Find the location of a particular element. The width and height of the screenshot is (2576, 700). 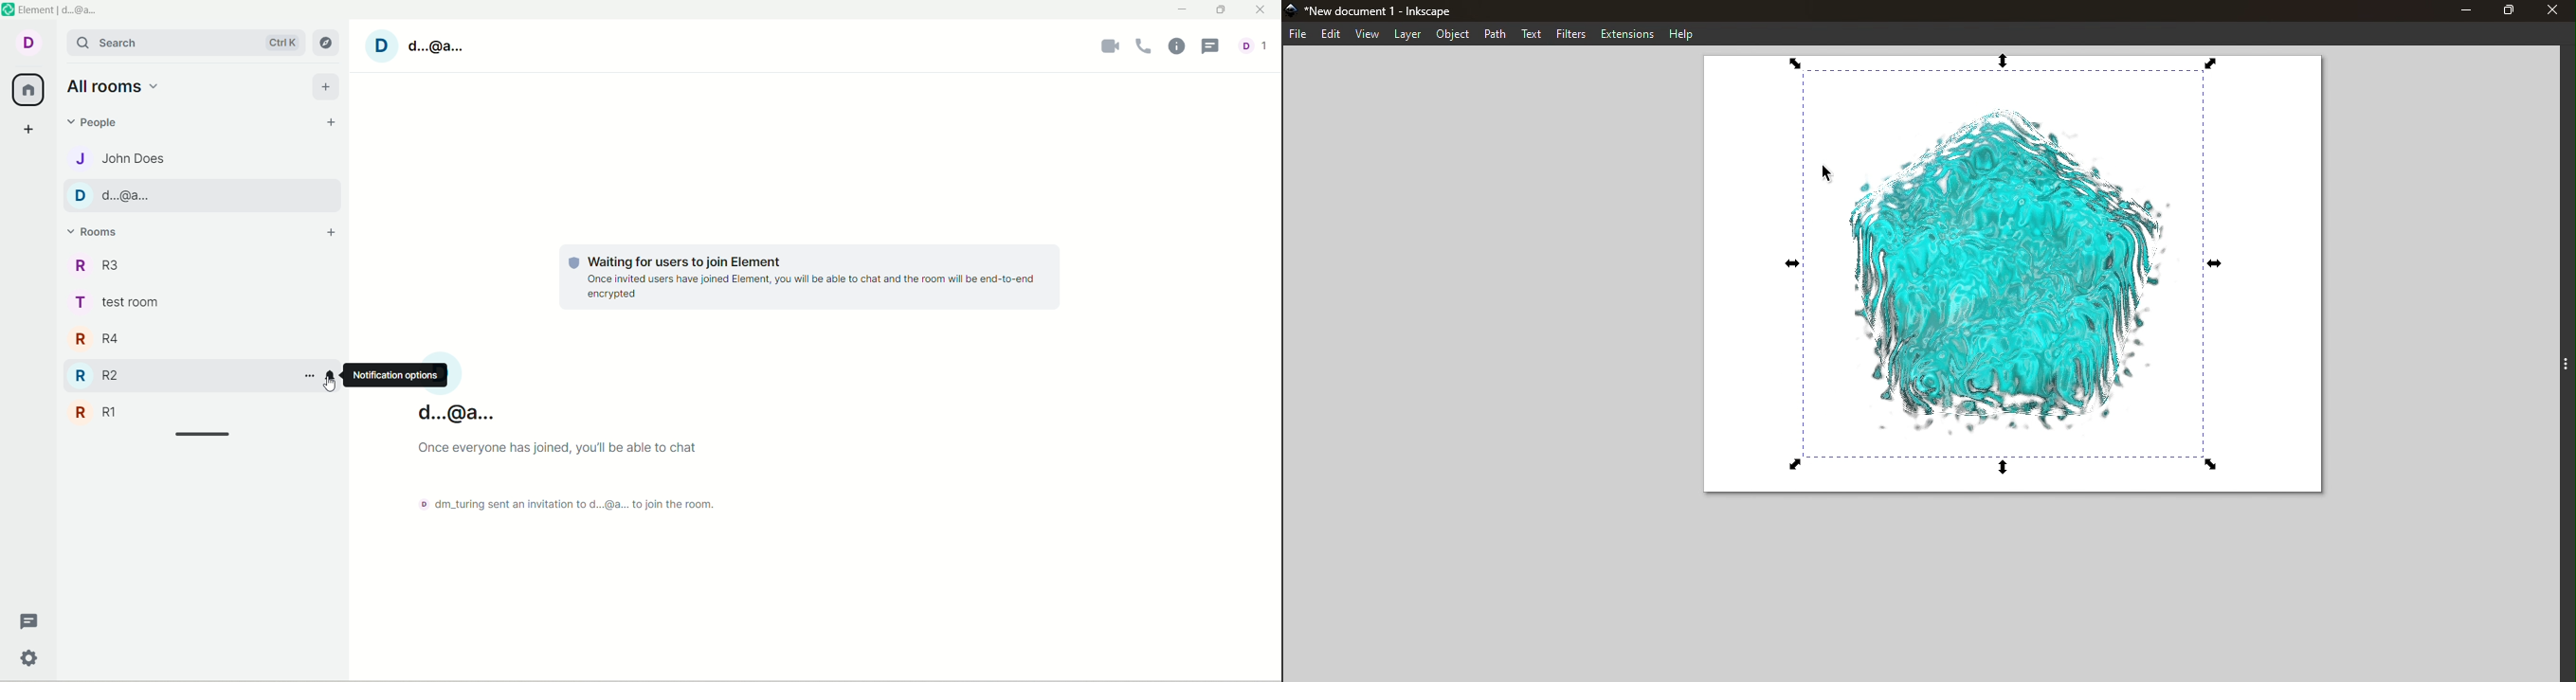

cursor is located at coordinates (331, 386).